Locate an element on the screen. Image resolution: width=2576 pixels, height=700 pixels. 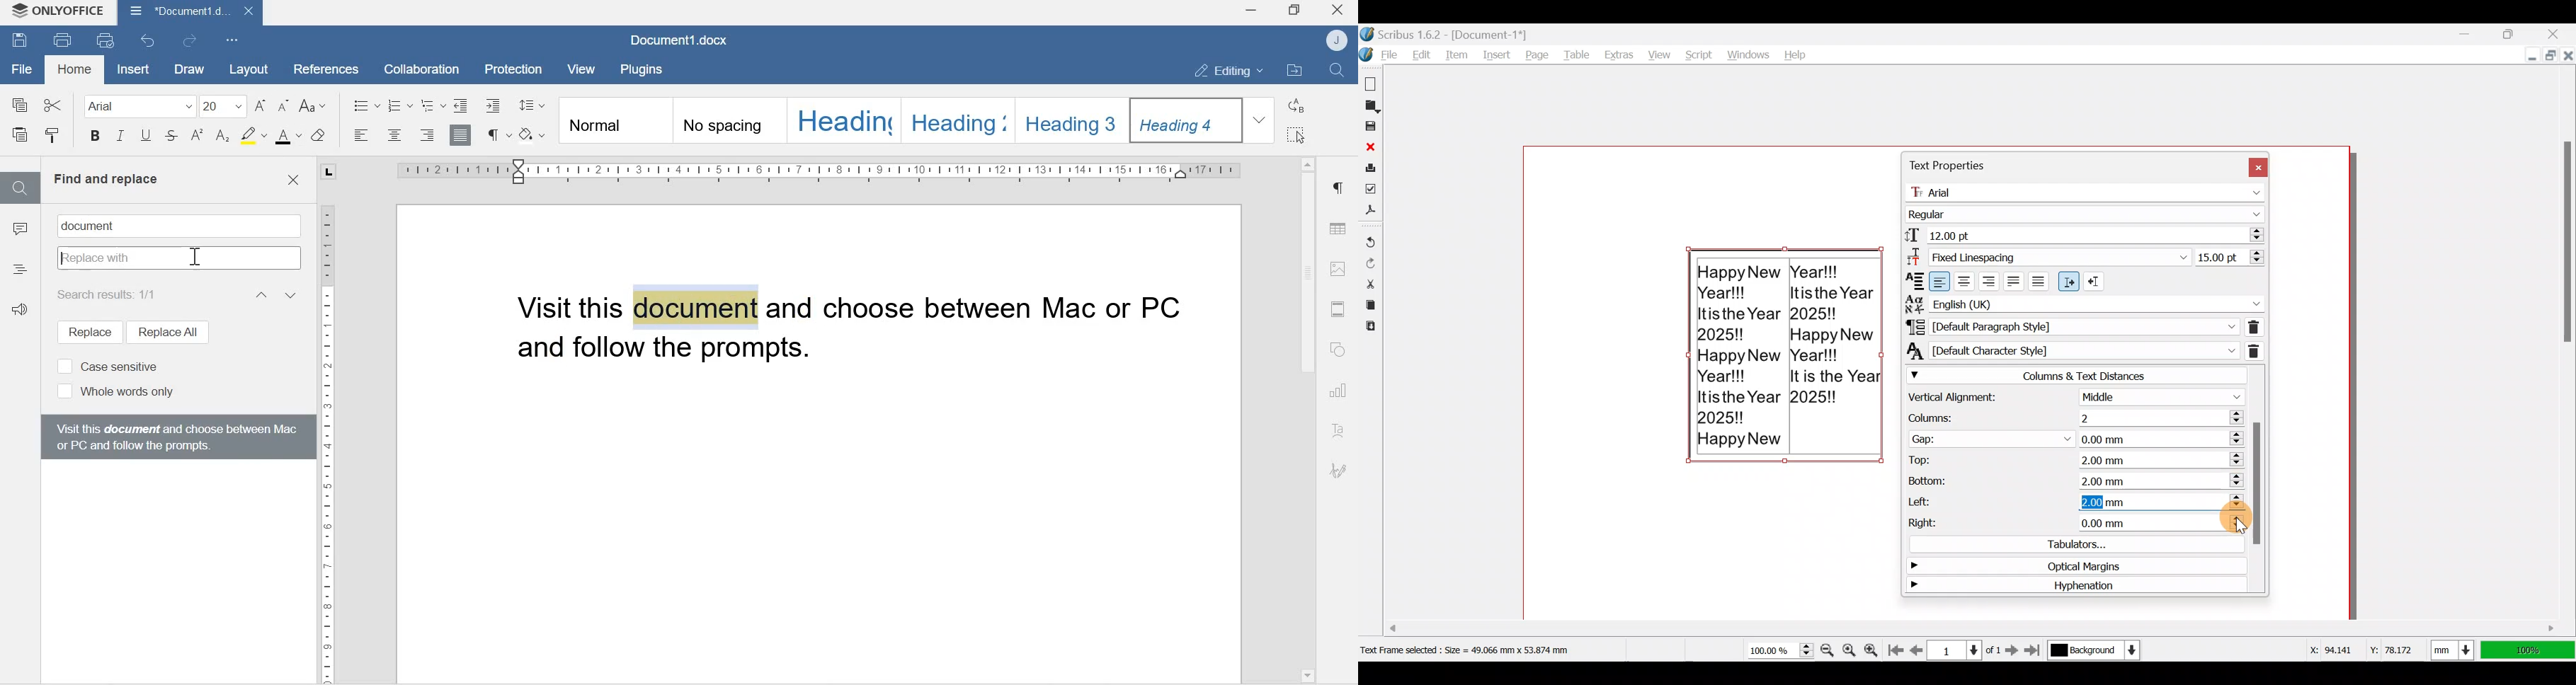
Gap is located at coordinates (2073, 436).